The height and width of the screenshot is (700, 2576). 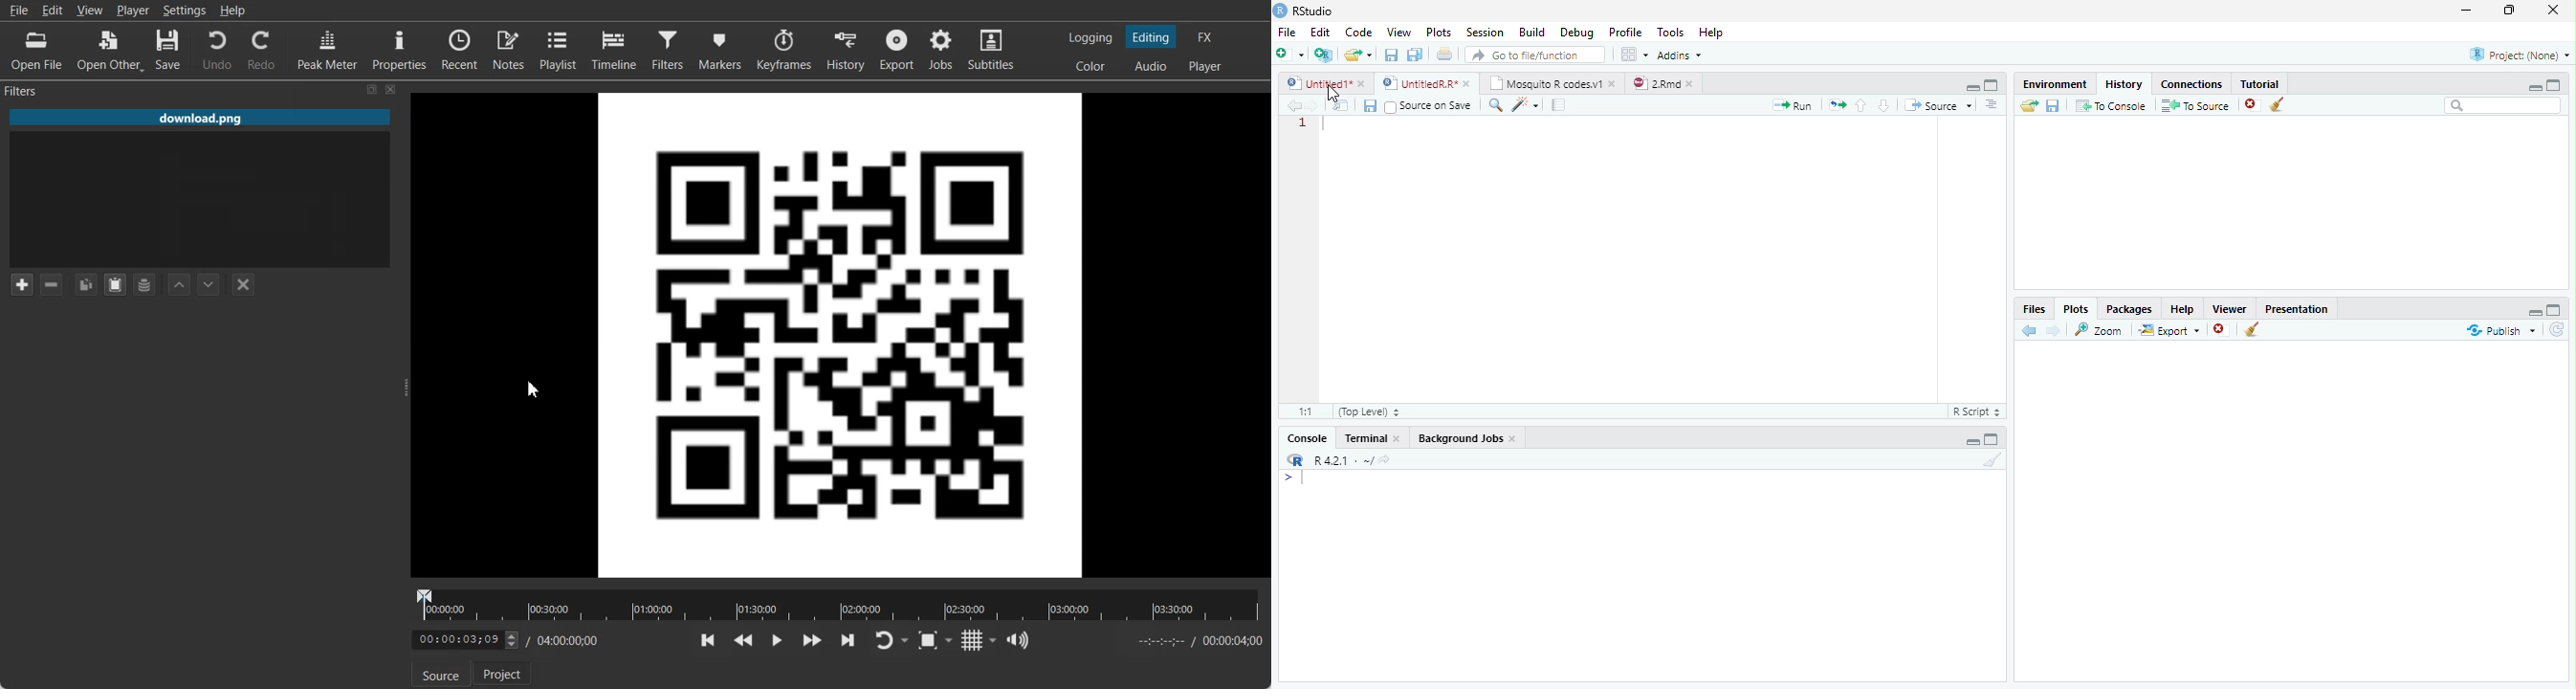 What do you see at coordinates (1304, 11) in the screenshot?
I see `RStudio` at bounding box center [1304, 11].